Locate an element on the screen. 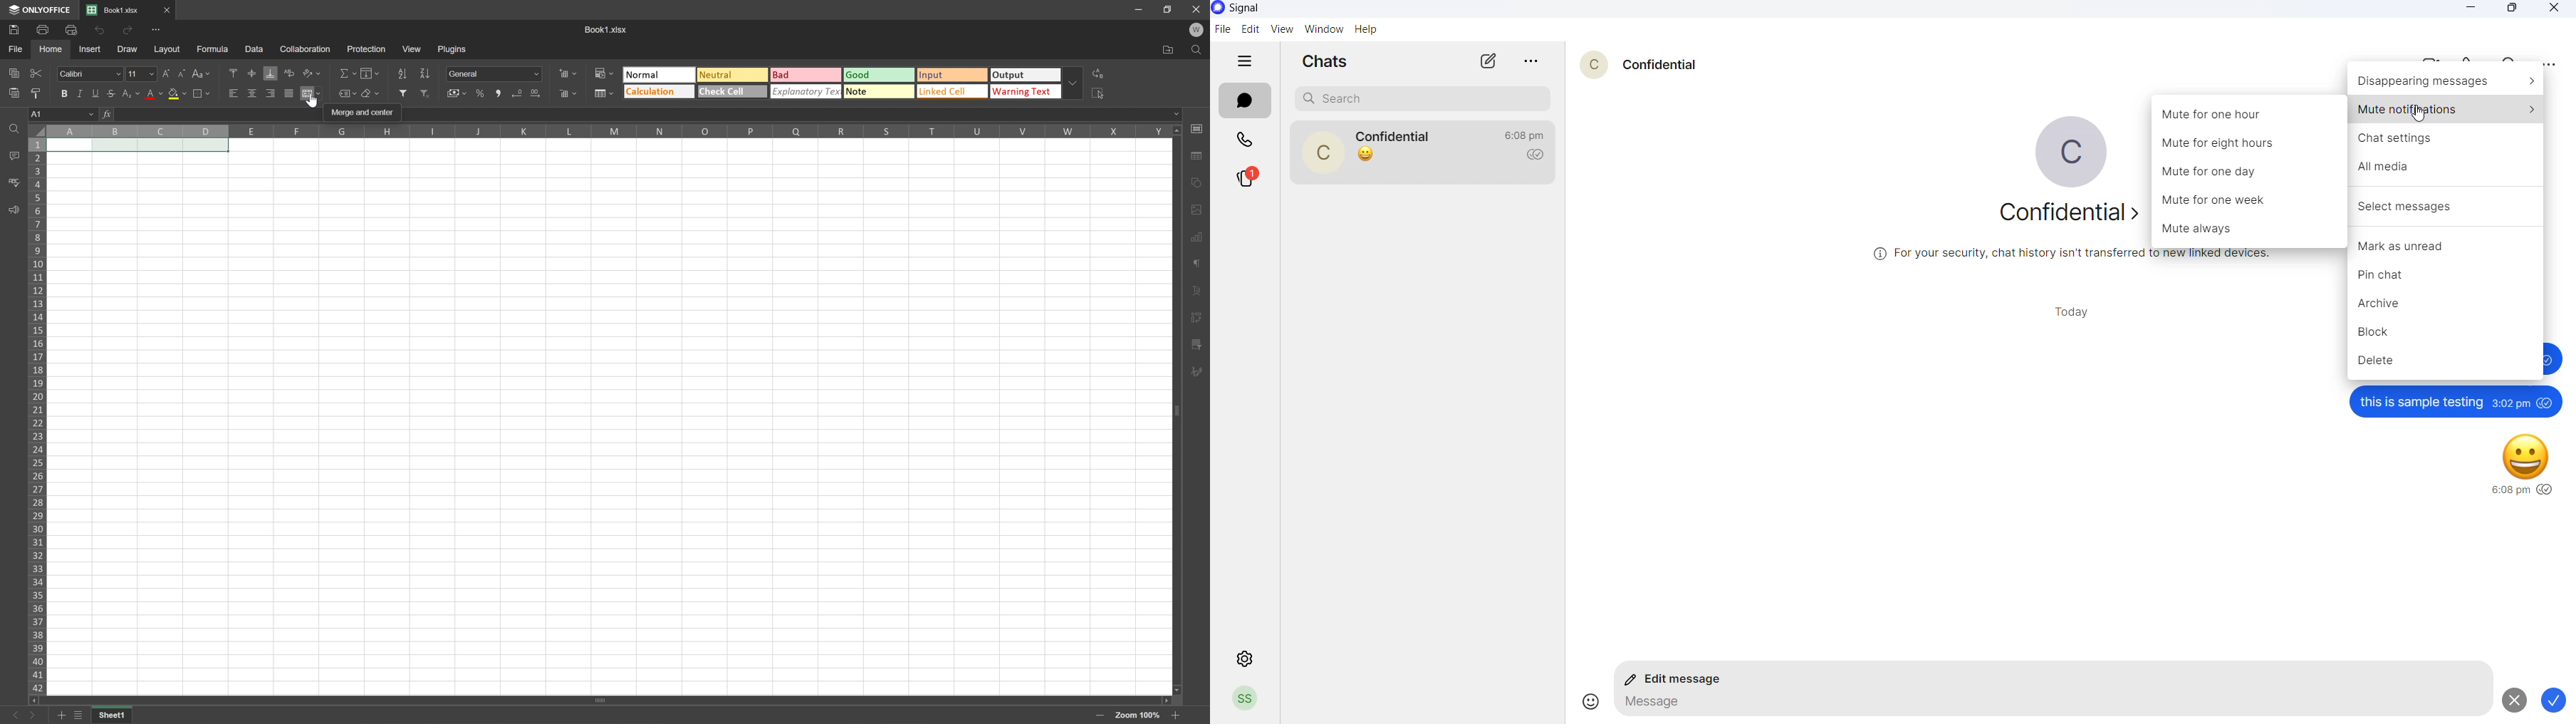 Image resolution: width=2576 pixels, height=728 pixels. Close is located at coordinates (1197, 9).